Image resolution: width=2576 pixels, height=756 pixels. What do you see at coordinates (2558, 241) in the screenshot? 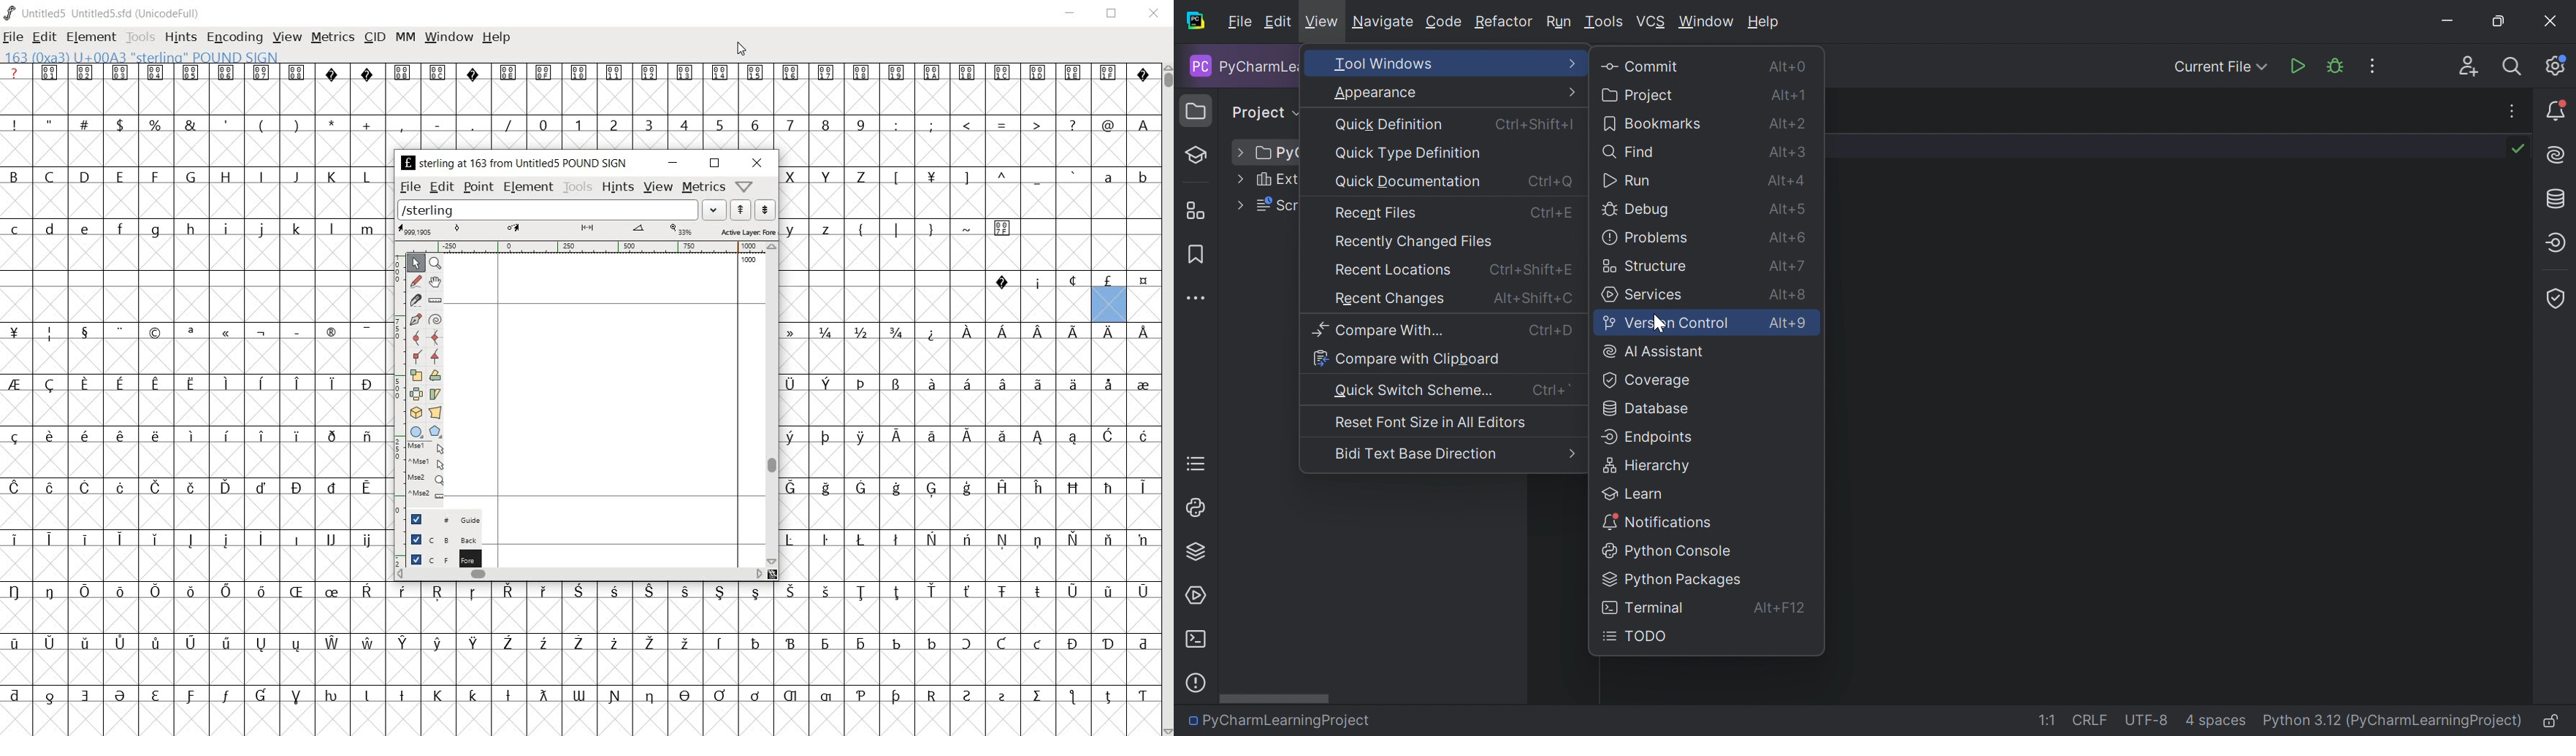
I see `Endpoints` at bounding box center [2558, 241].